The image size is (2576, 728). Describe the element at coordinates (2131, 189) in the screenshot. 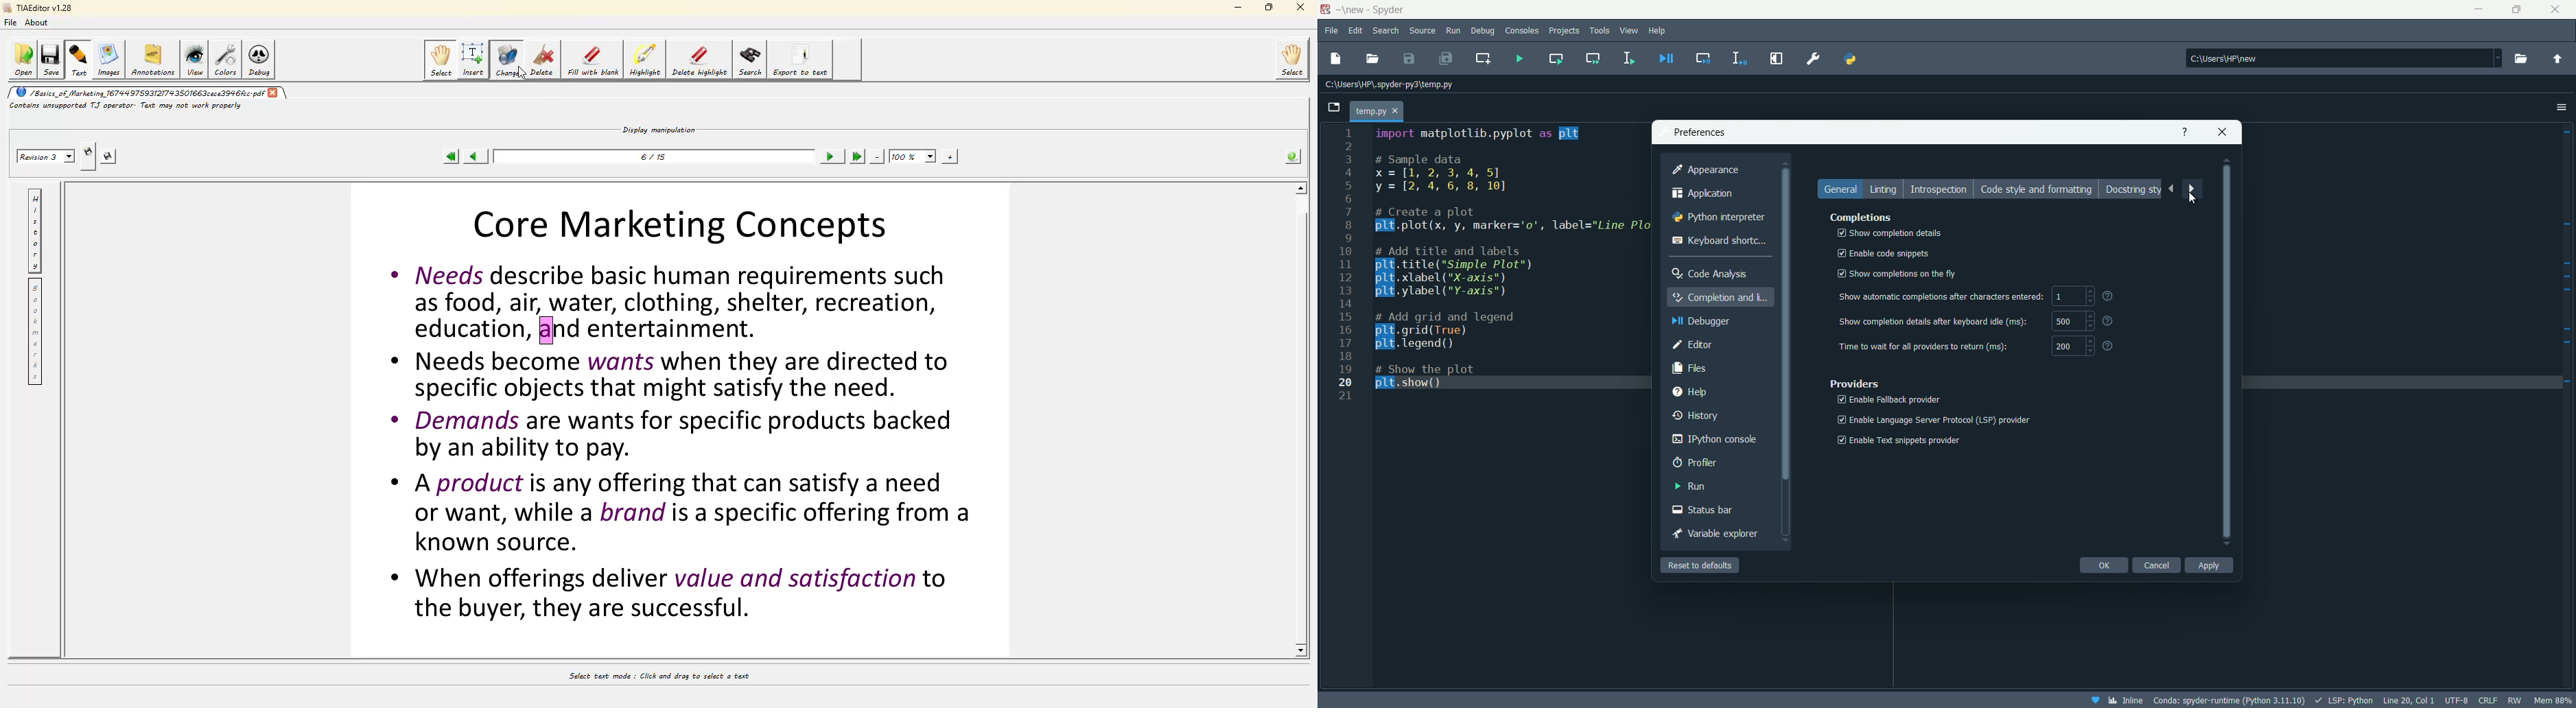

I see `docstring` at that location.